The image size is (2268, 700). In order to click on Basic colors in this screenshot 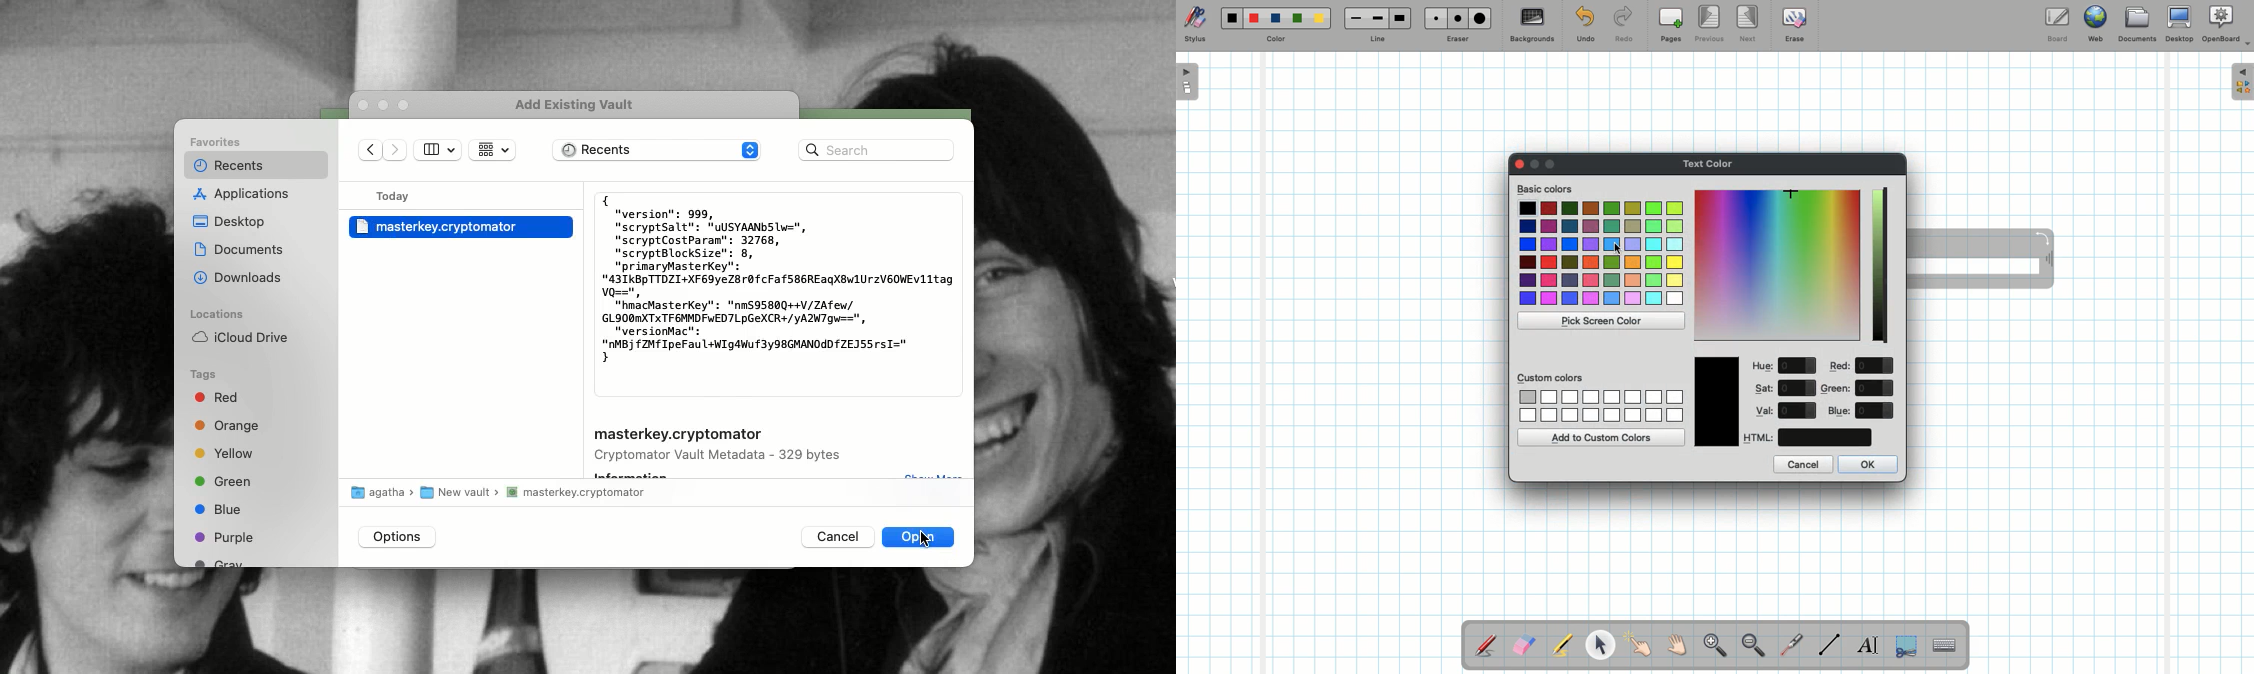, I will do `click(1546, 188)`.